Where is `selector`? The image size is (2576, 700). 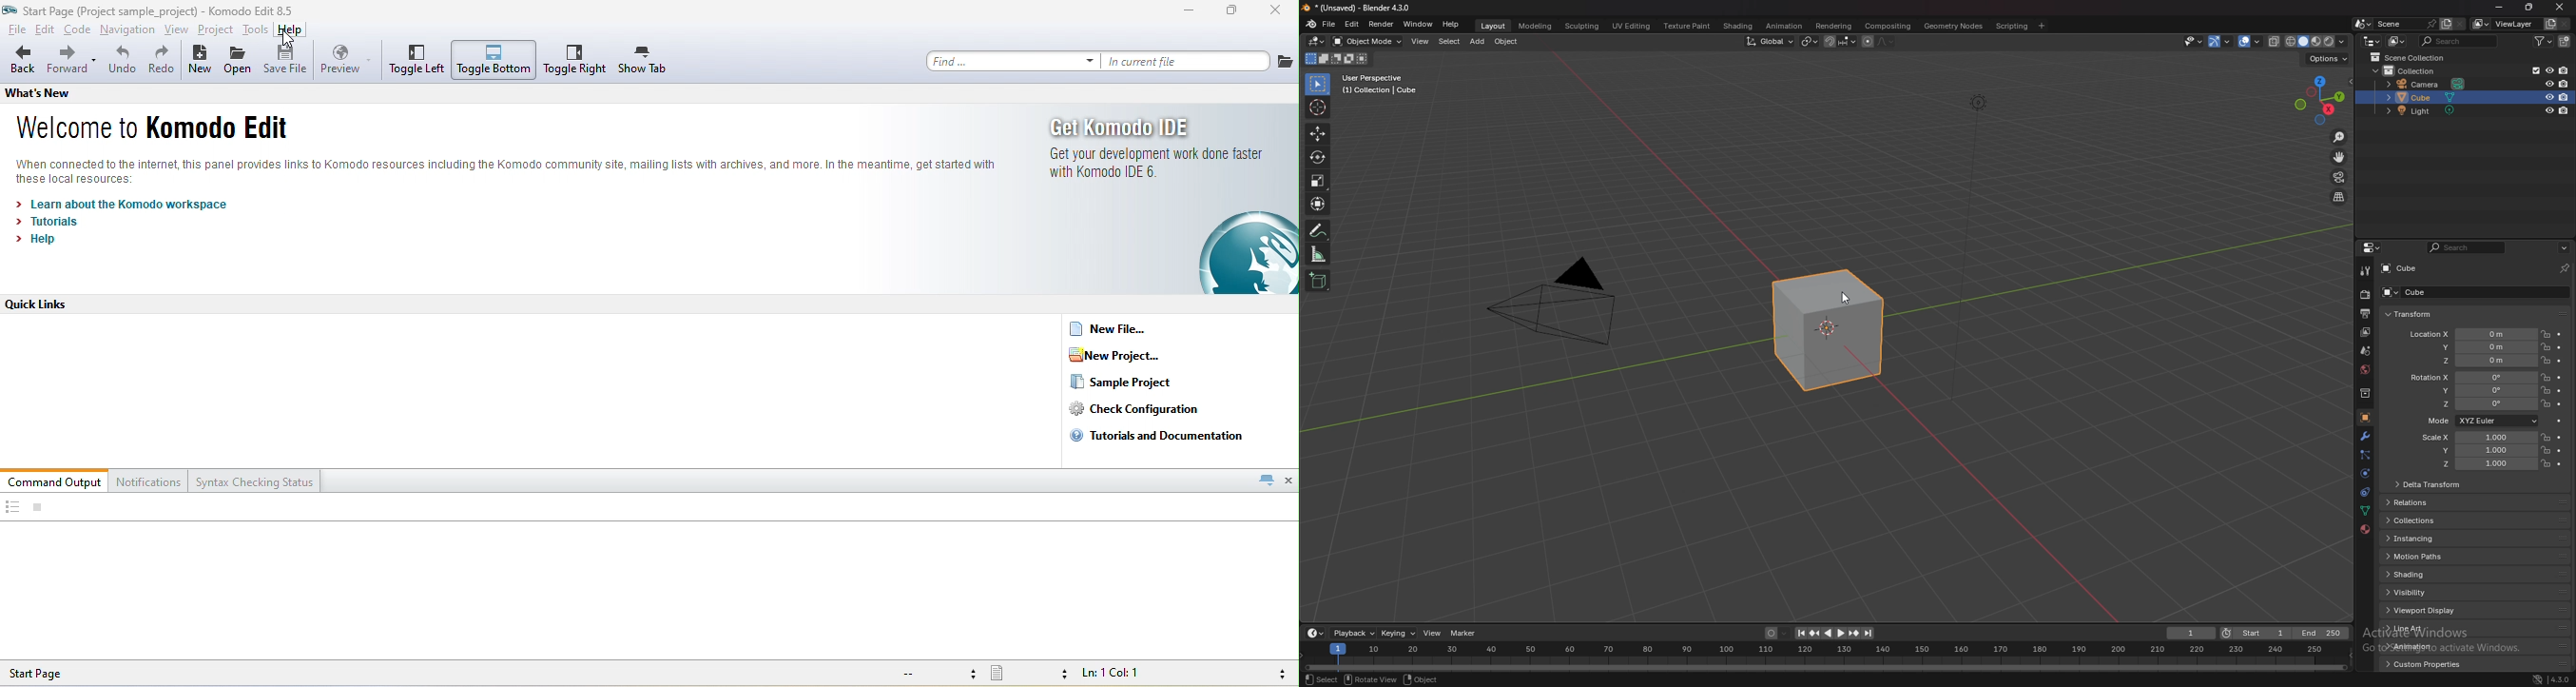 selector is located at coordinates (1318, 84).